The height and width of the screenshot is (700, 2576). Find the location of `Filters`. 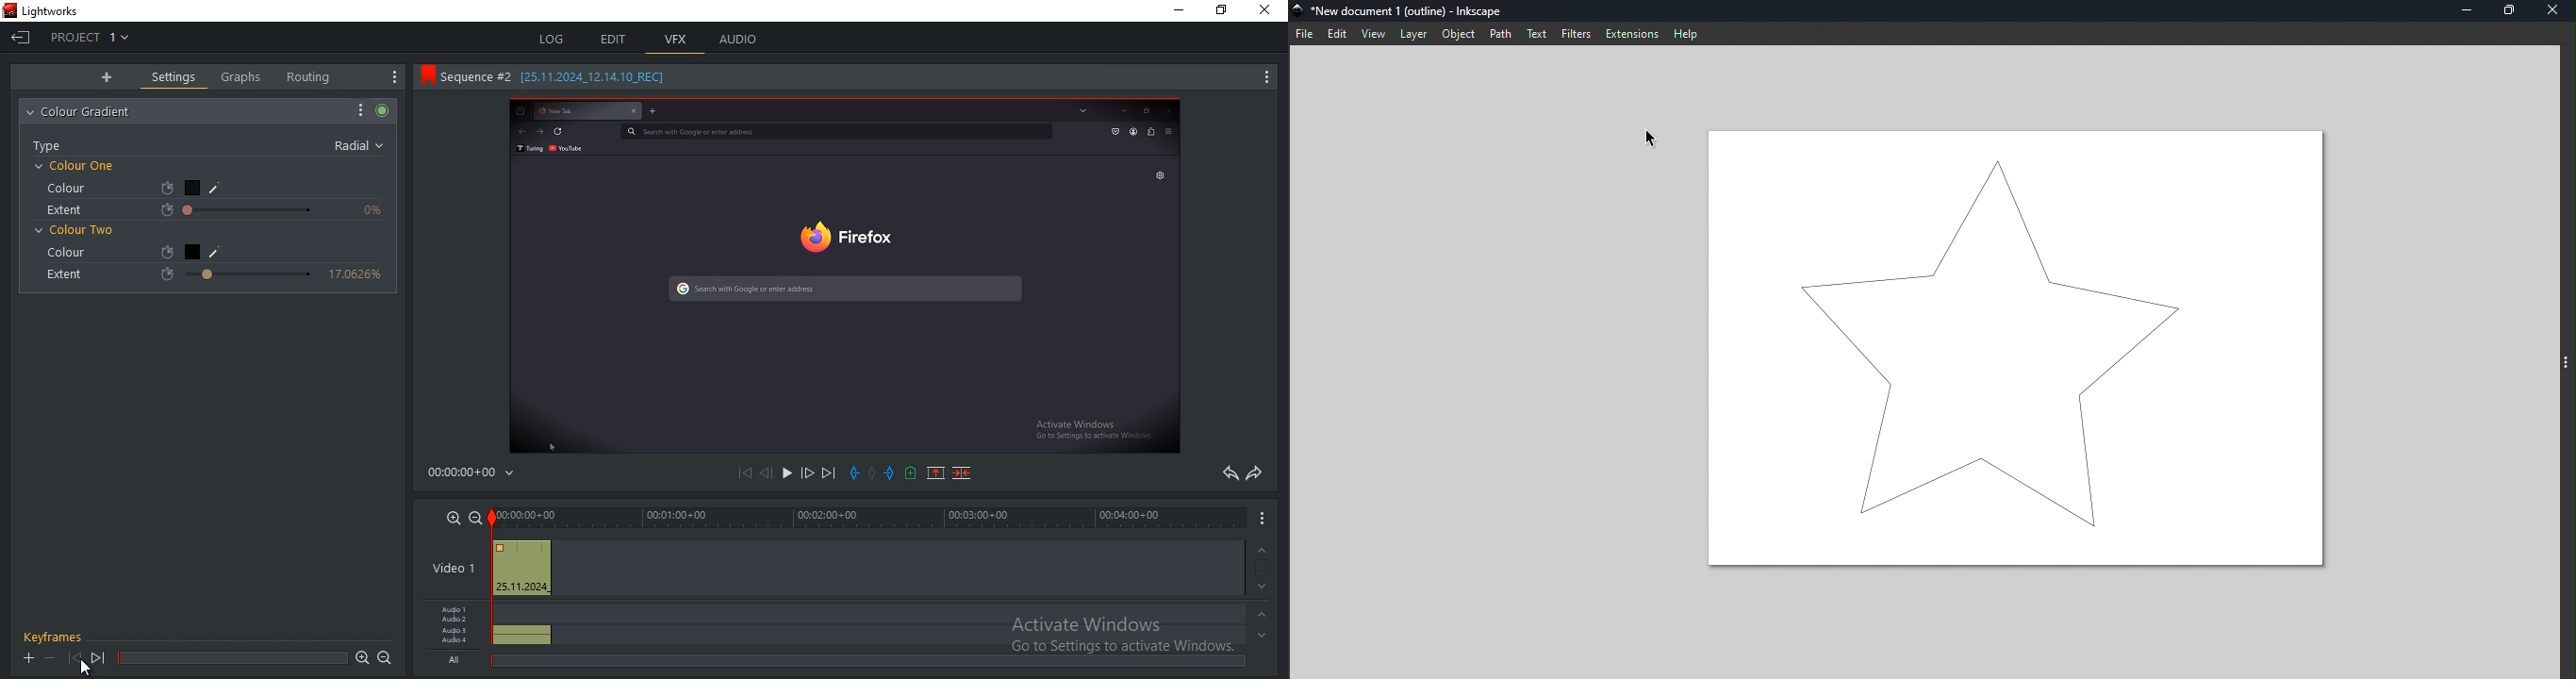

Filters is located at coordinates (1572, 35).